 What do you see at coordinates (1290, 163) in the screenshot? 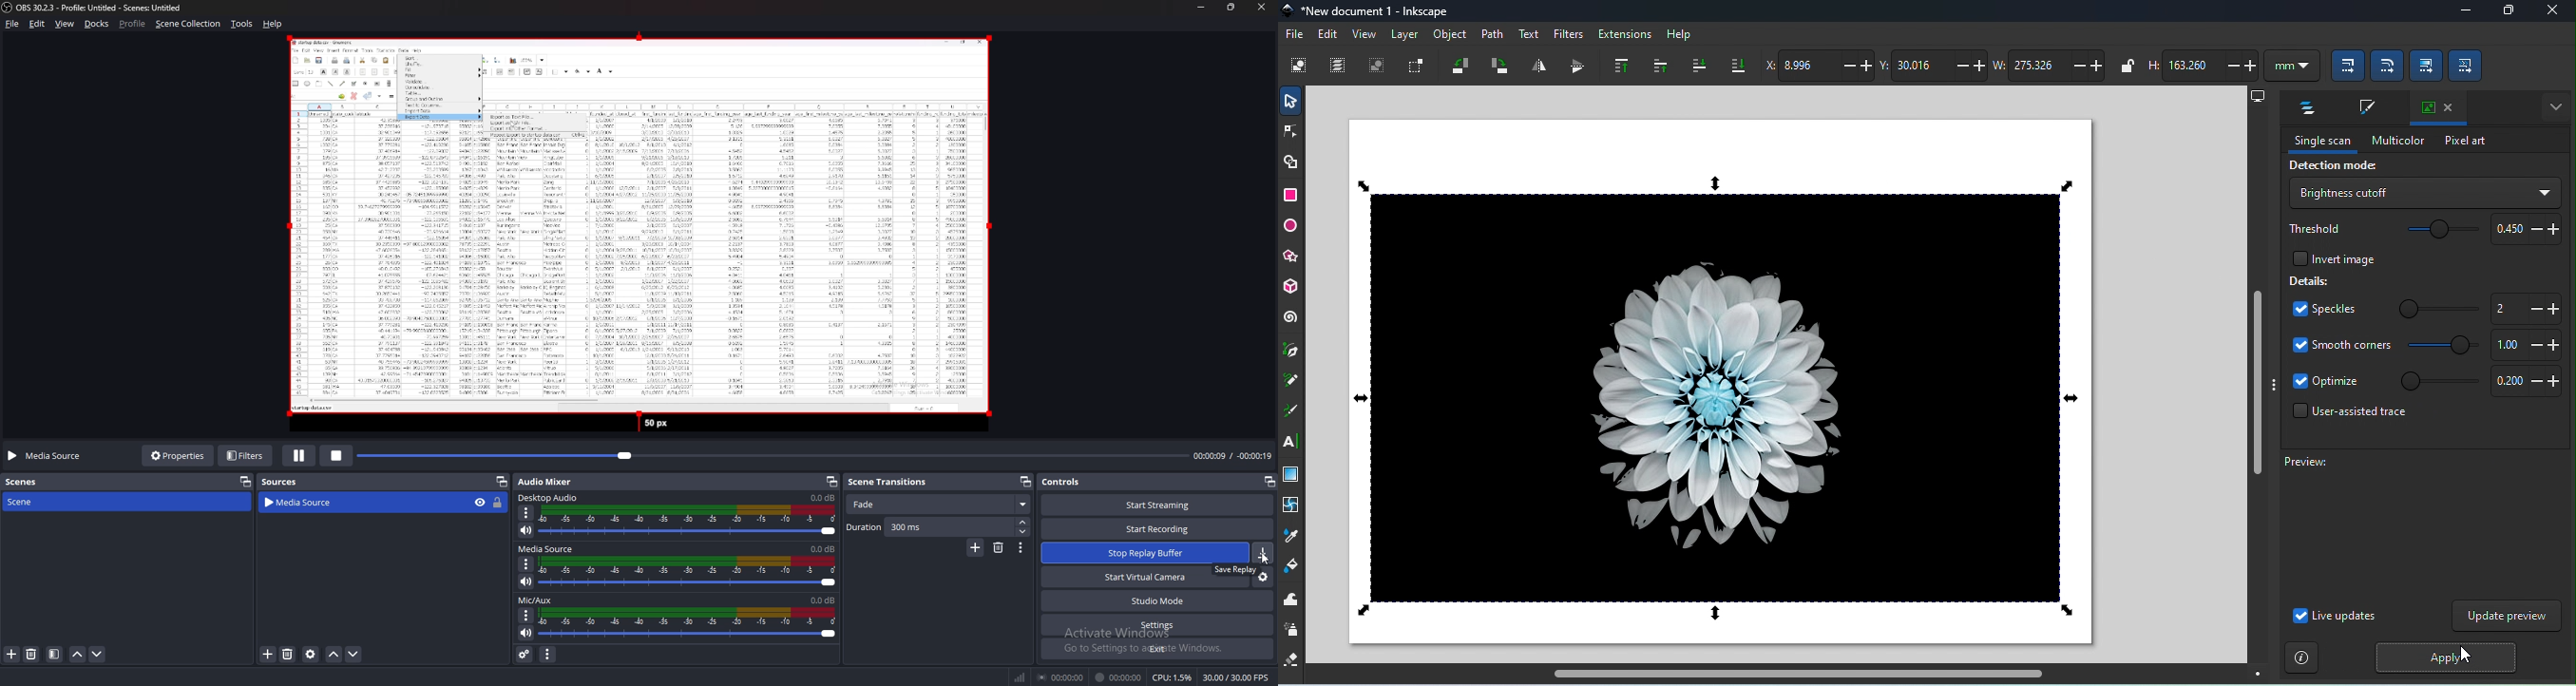
I see `Shape builder tool` at bounding box center [1290, 163].